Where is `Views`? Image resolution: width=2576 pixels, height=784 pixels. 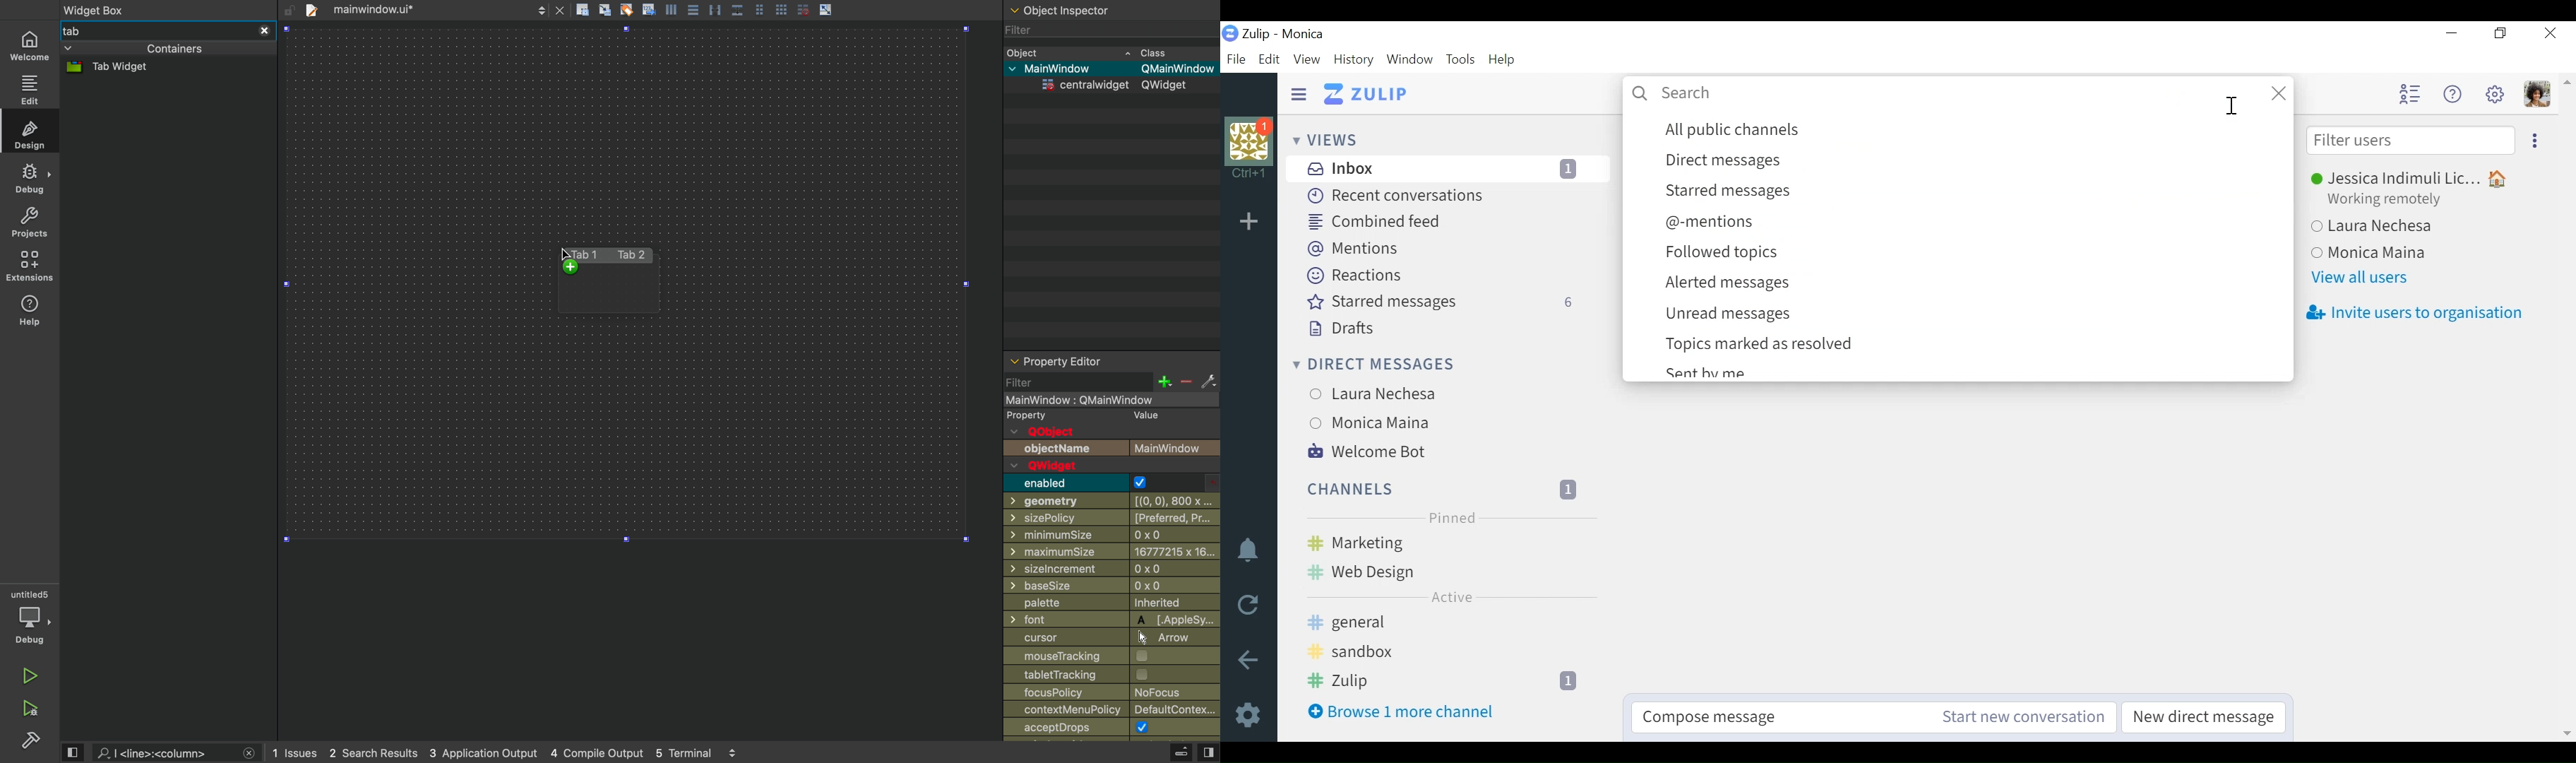 Views is located at coordinates (1327, 139).